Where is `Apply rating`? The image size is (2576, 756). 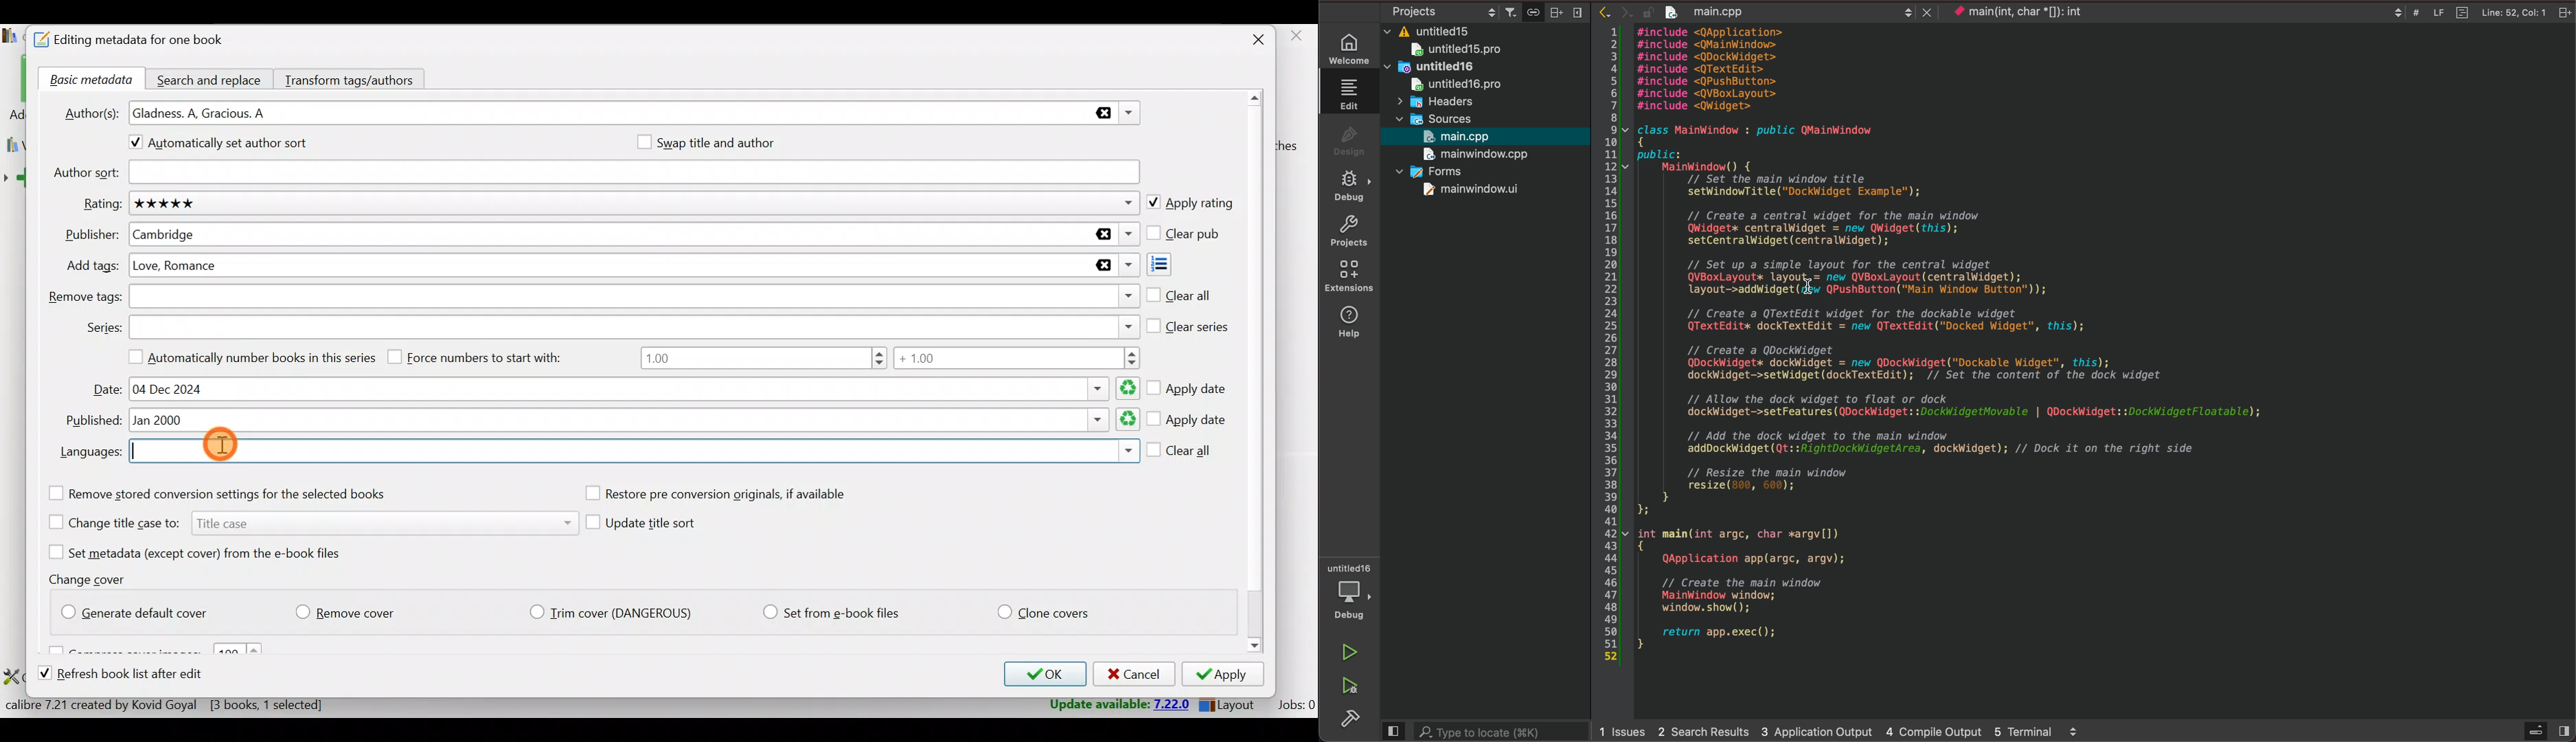
Apply rating is located at coordinates (1189, 204).